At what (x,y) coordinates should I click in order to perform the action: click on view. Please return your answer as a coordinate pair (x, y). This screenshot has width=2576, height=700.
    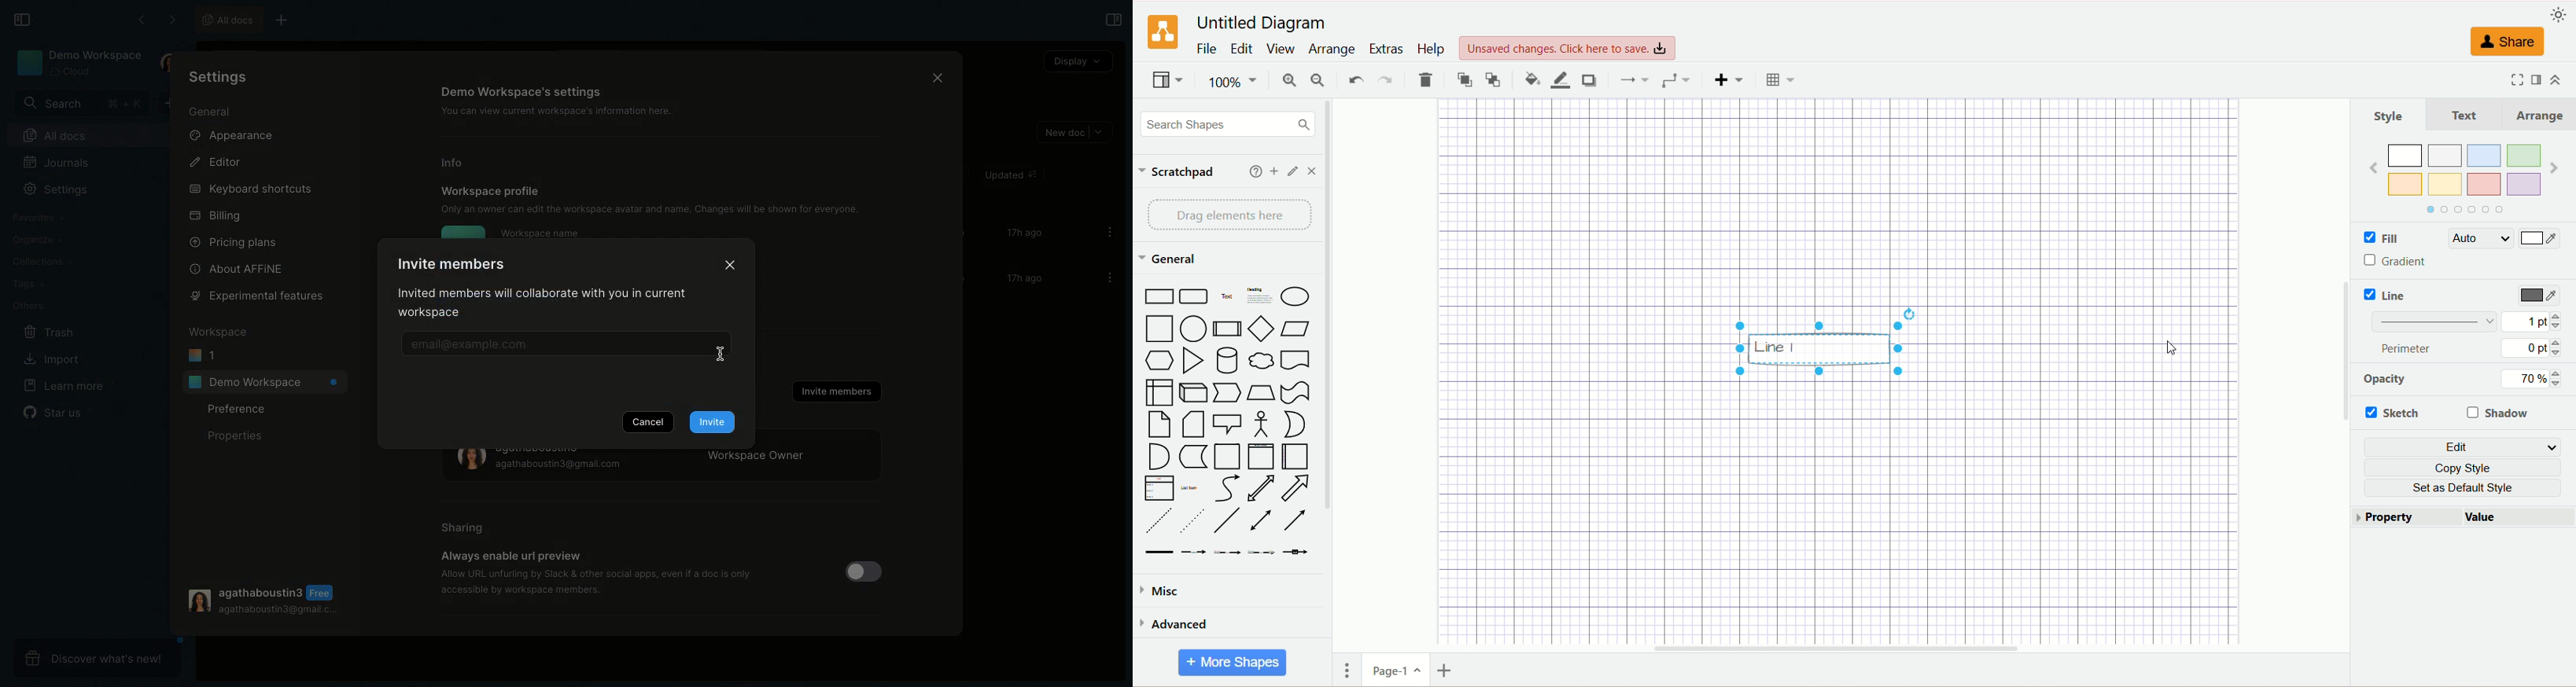
    Looking at the image, I should click on (1281, 49).